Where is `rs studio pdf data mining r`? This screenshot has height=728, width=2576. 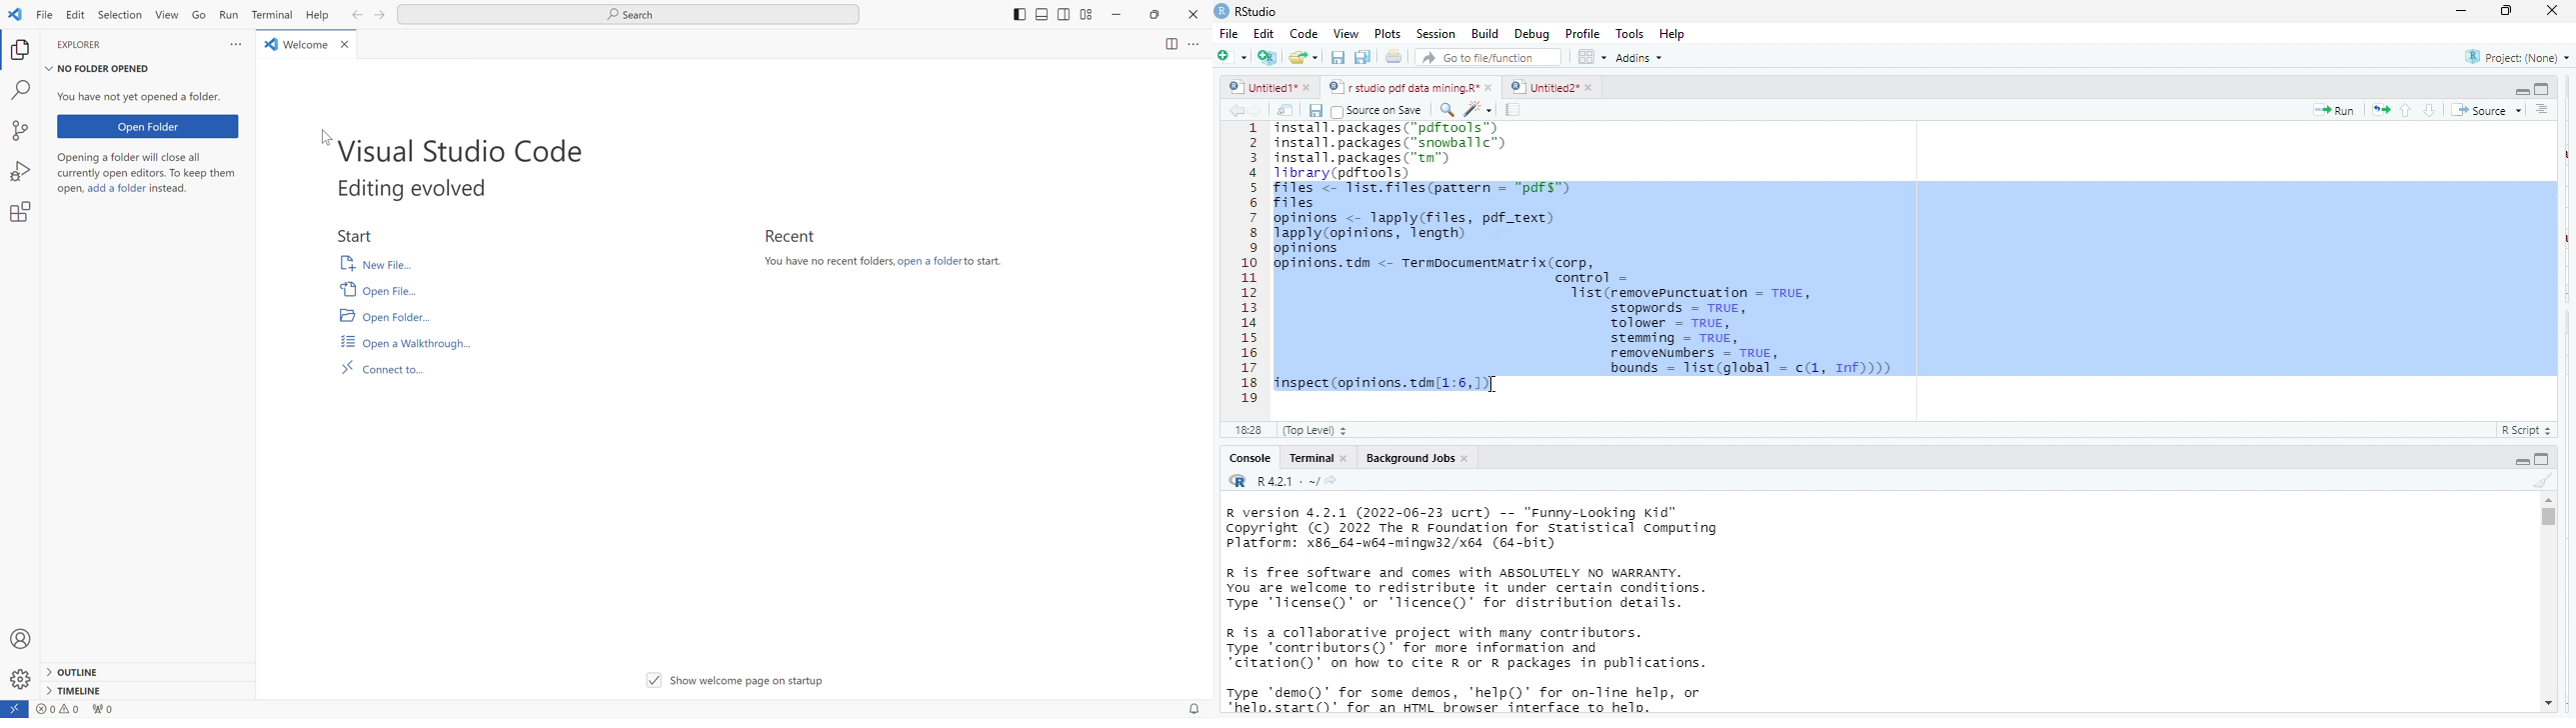
rs studio pdf data mining r is located at coordinates (1402, 88).